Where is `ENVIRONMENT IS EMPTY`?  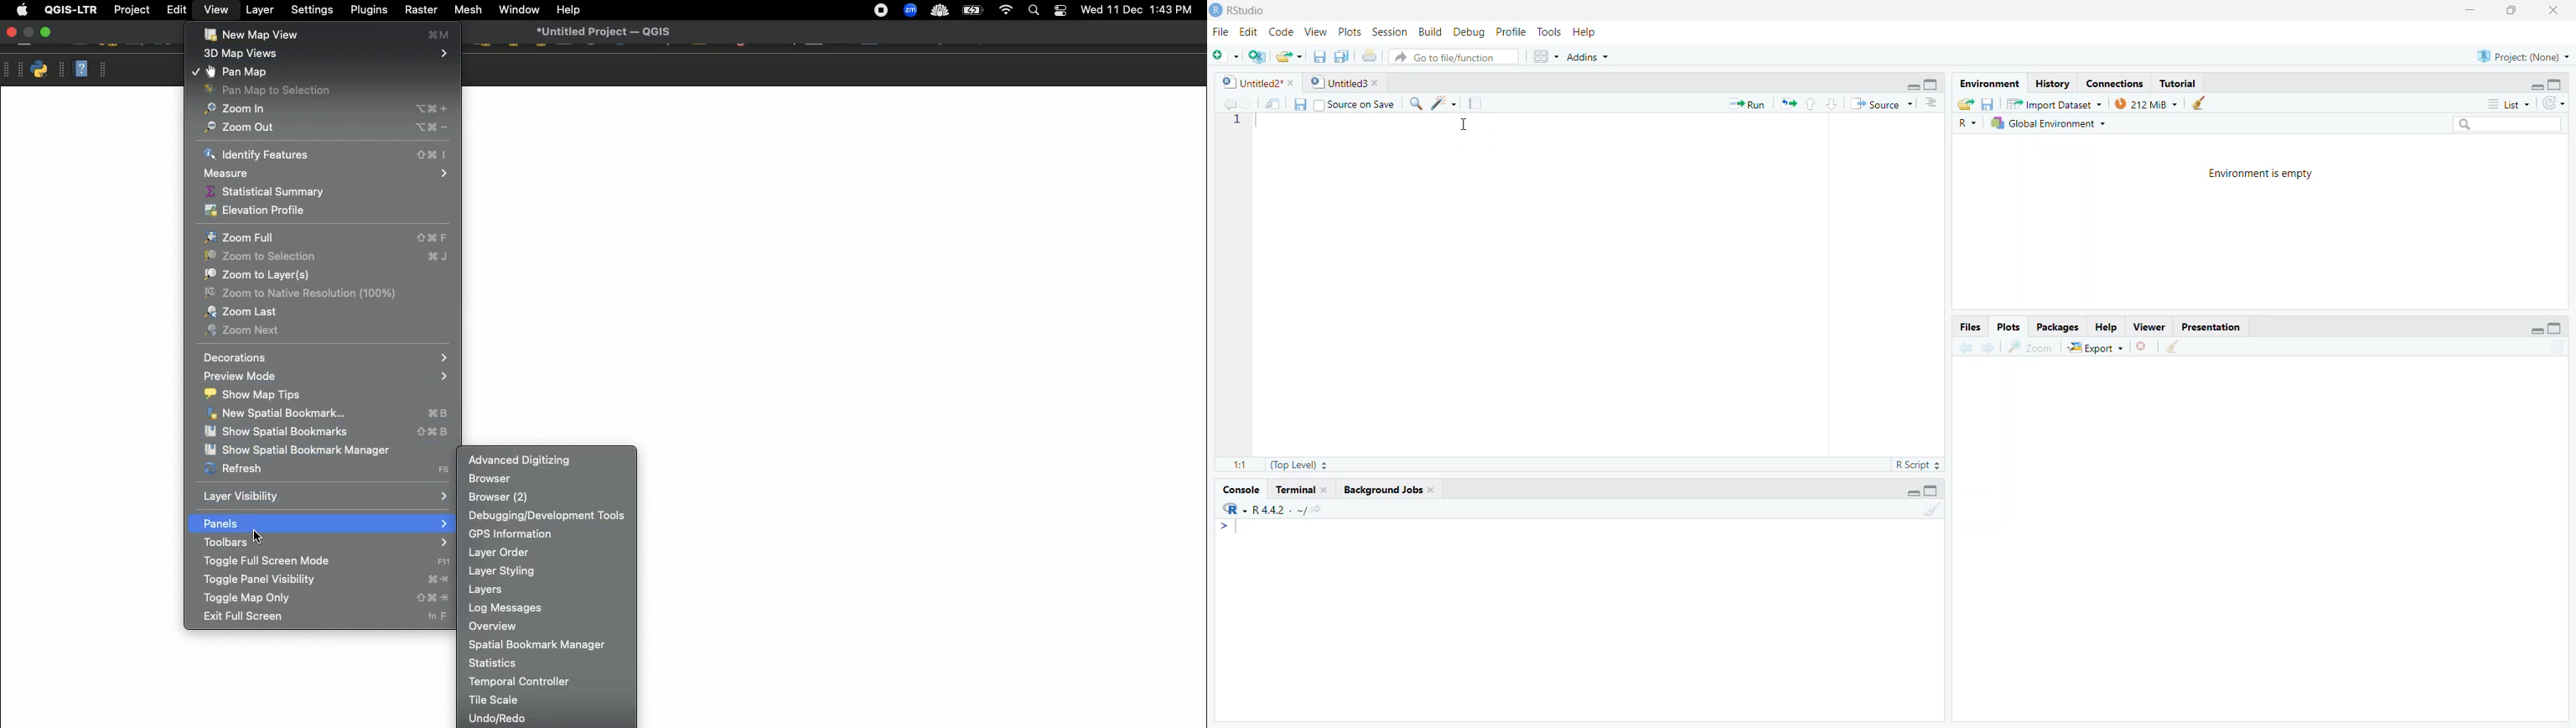 ENVIRONMENT IS EMPTY is located at coordinates (2284, 180).